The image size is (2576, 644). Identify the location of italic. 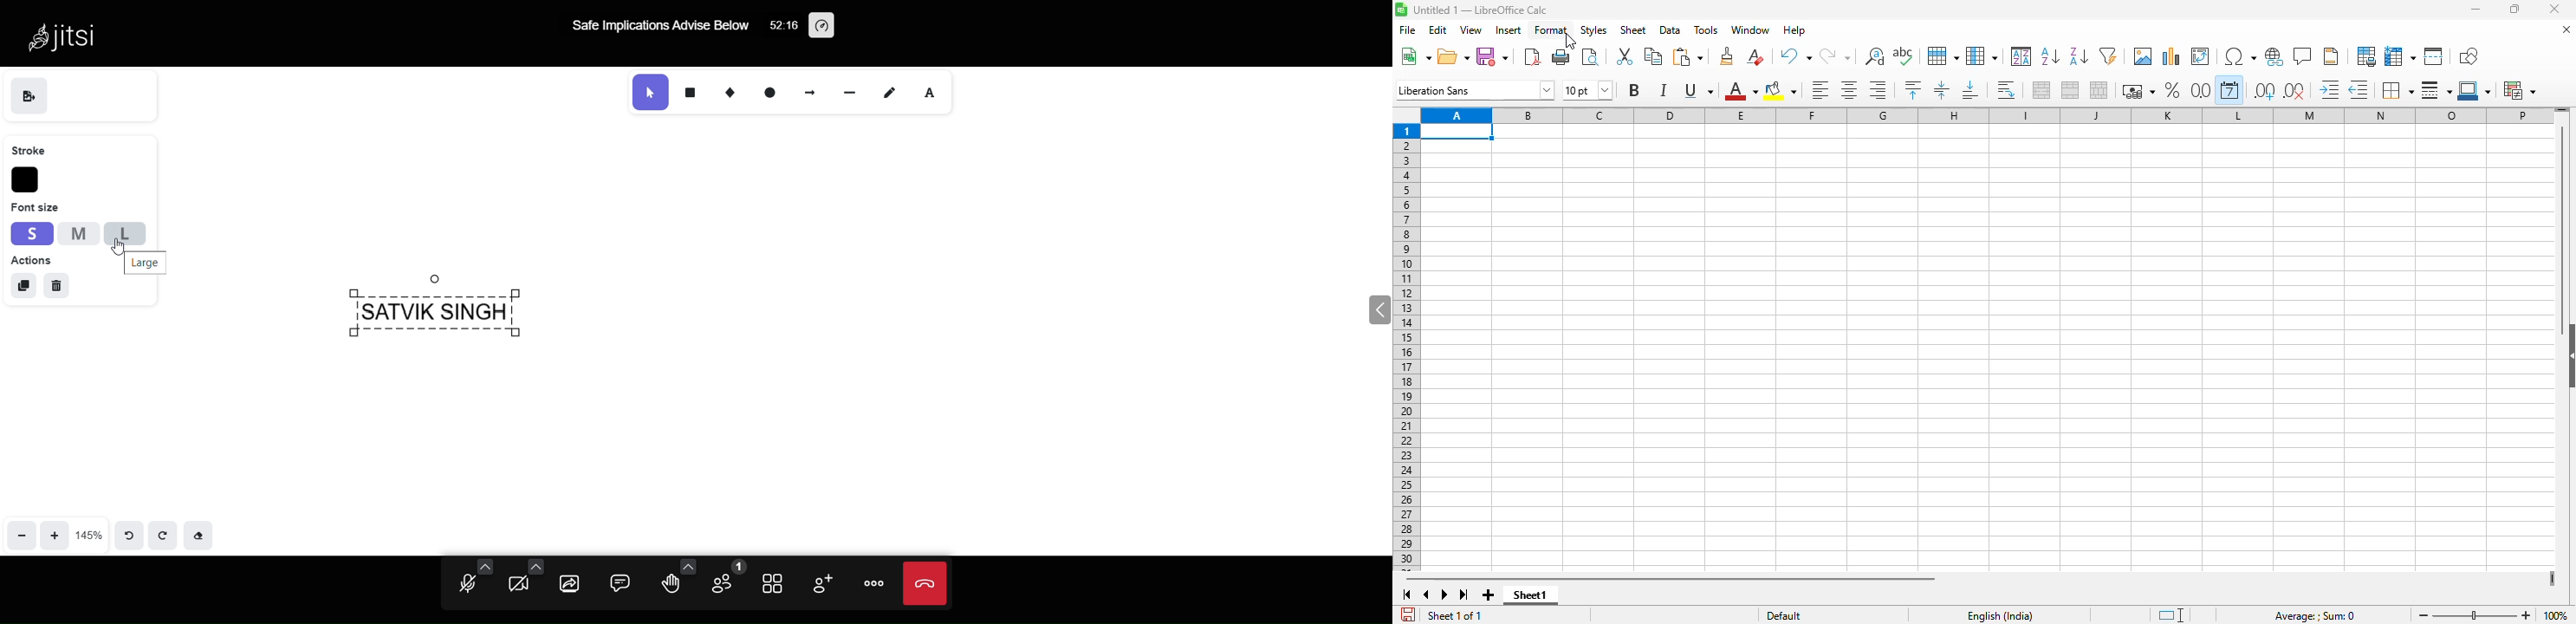
(1663, 90).